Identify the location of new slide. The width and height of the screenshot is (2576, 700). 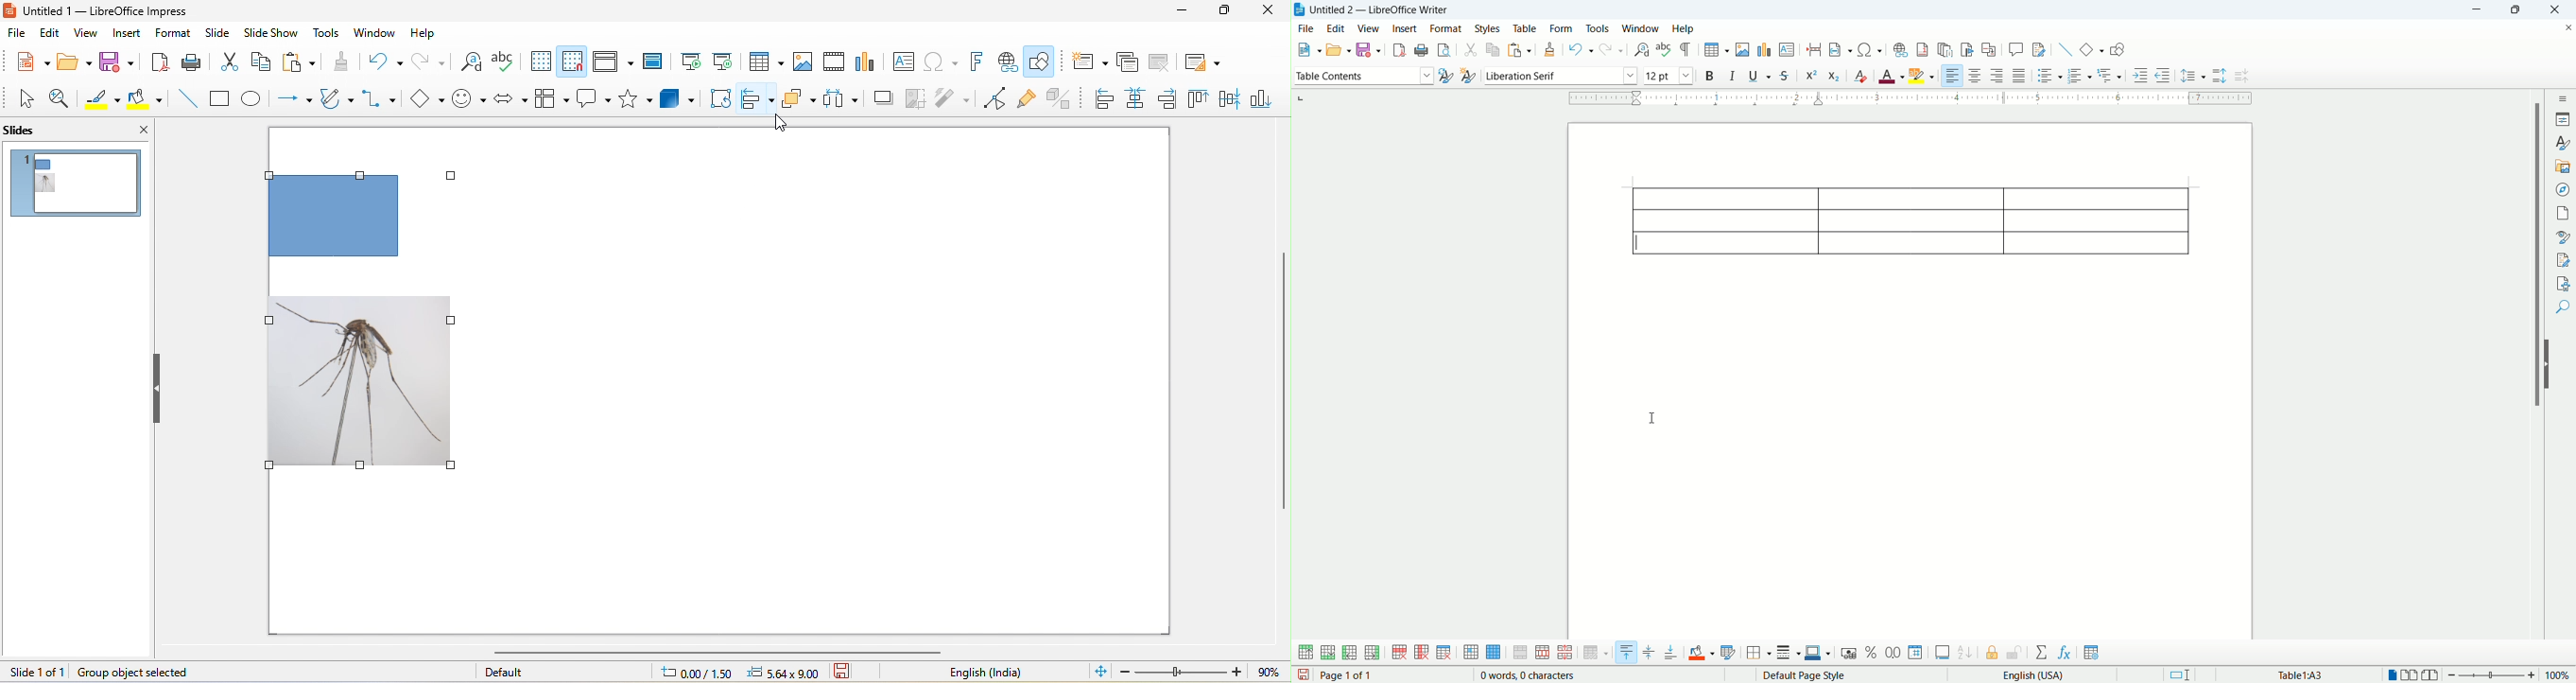
(1084, 64).